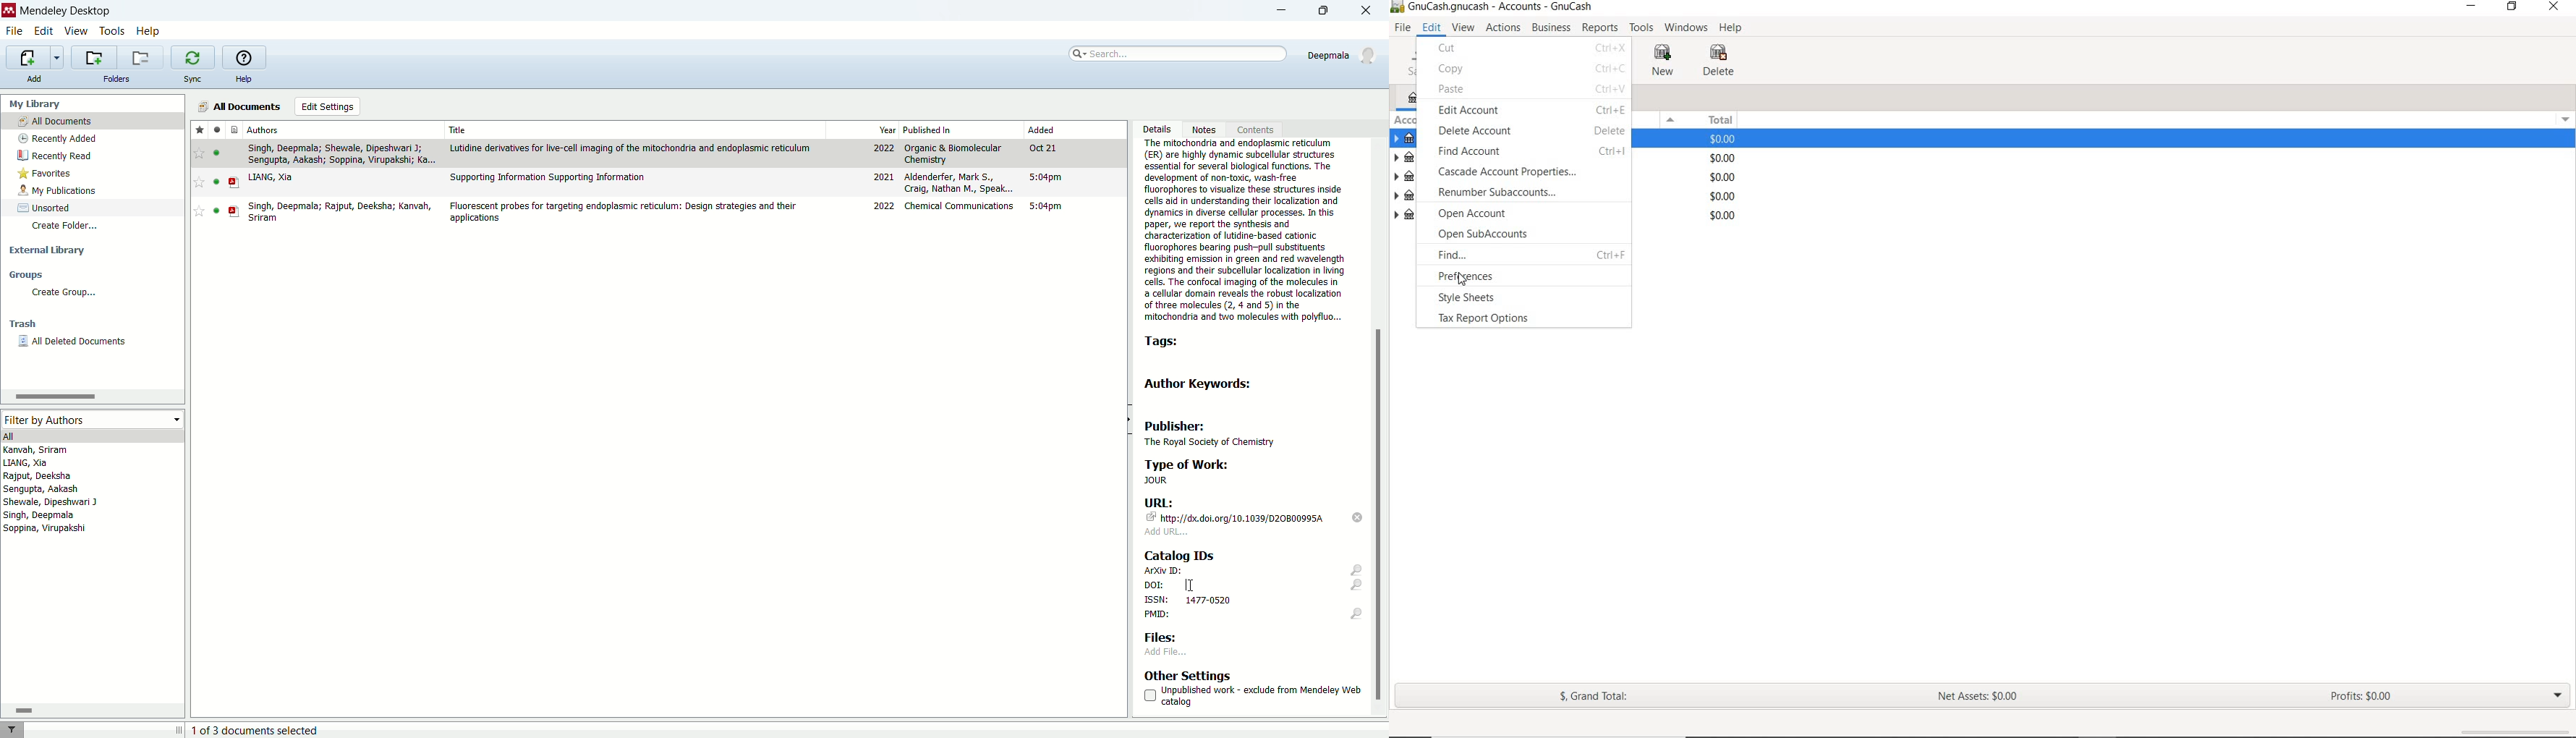  What do you see at coordinates (1253, 570) in the screenshot?
I see `arxiv ID: ` at bounding box center [1253, 570].